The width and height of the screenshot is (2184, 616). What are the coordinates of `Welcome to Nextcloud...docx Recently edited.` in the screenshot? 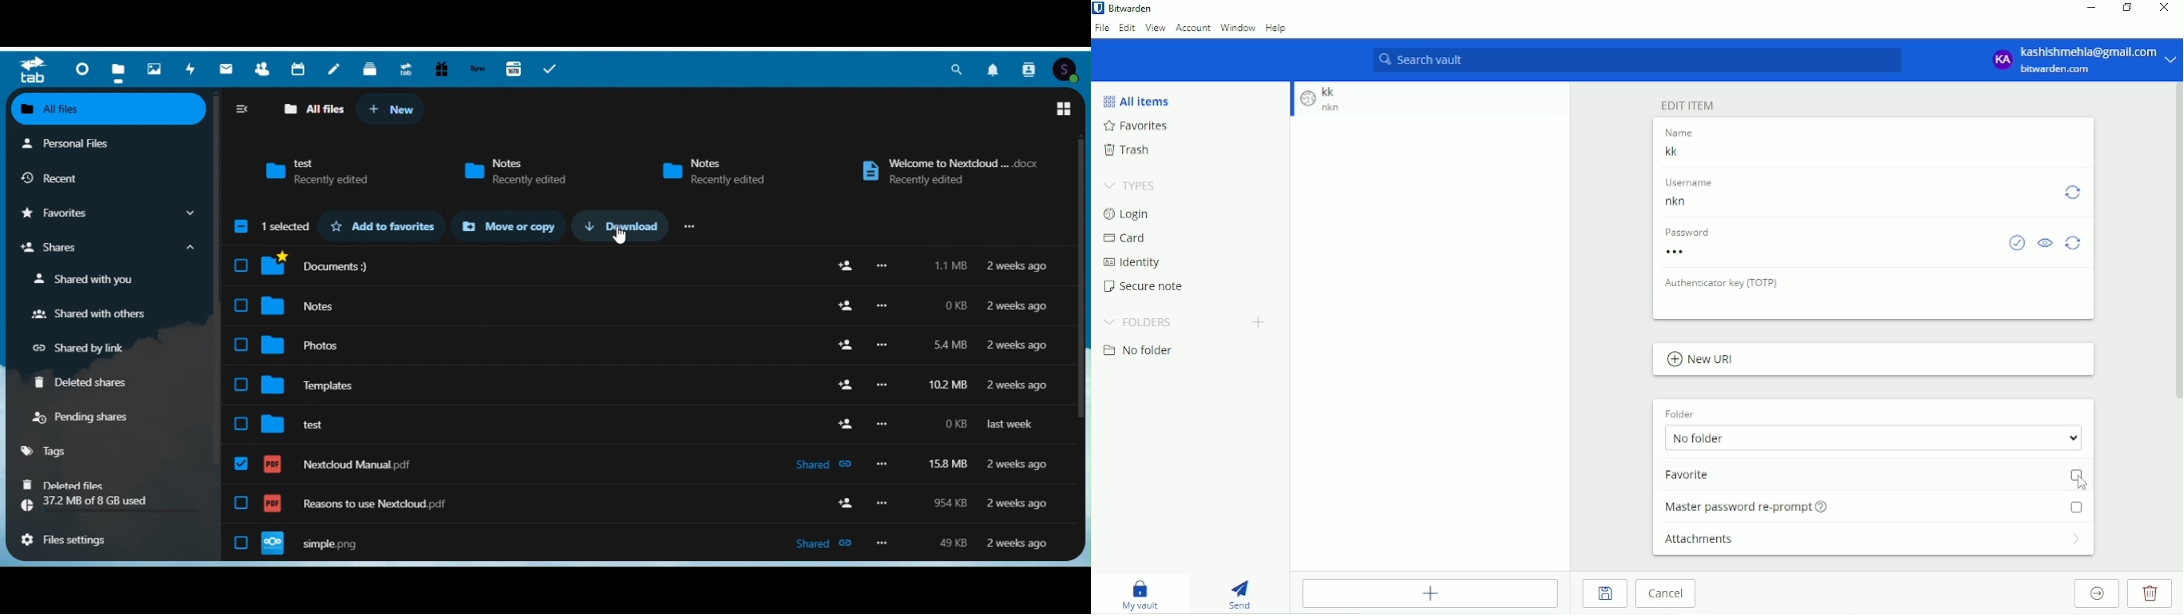 It's located at (941, 170).